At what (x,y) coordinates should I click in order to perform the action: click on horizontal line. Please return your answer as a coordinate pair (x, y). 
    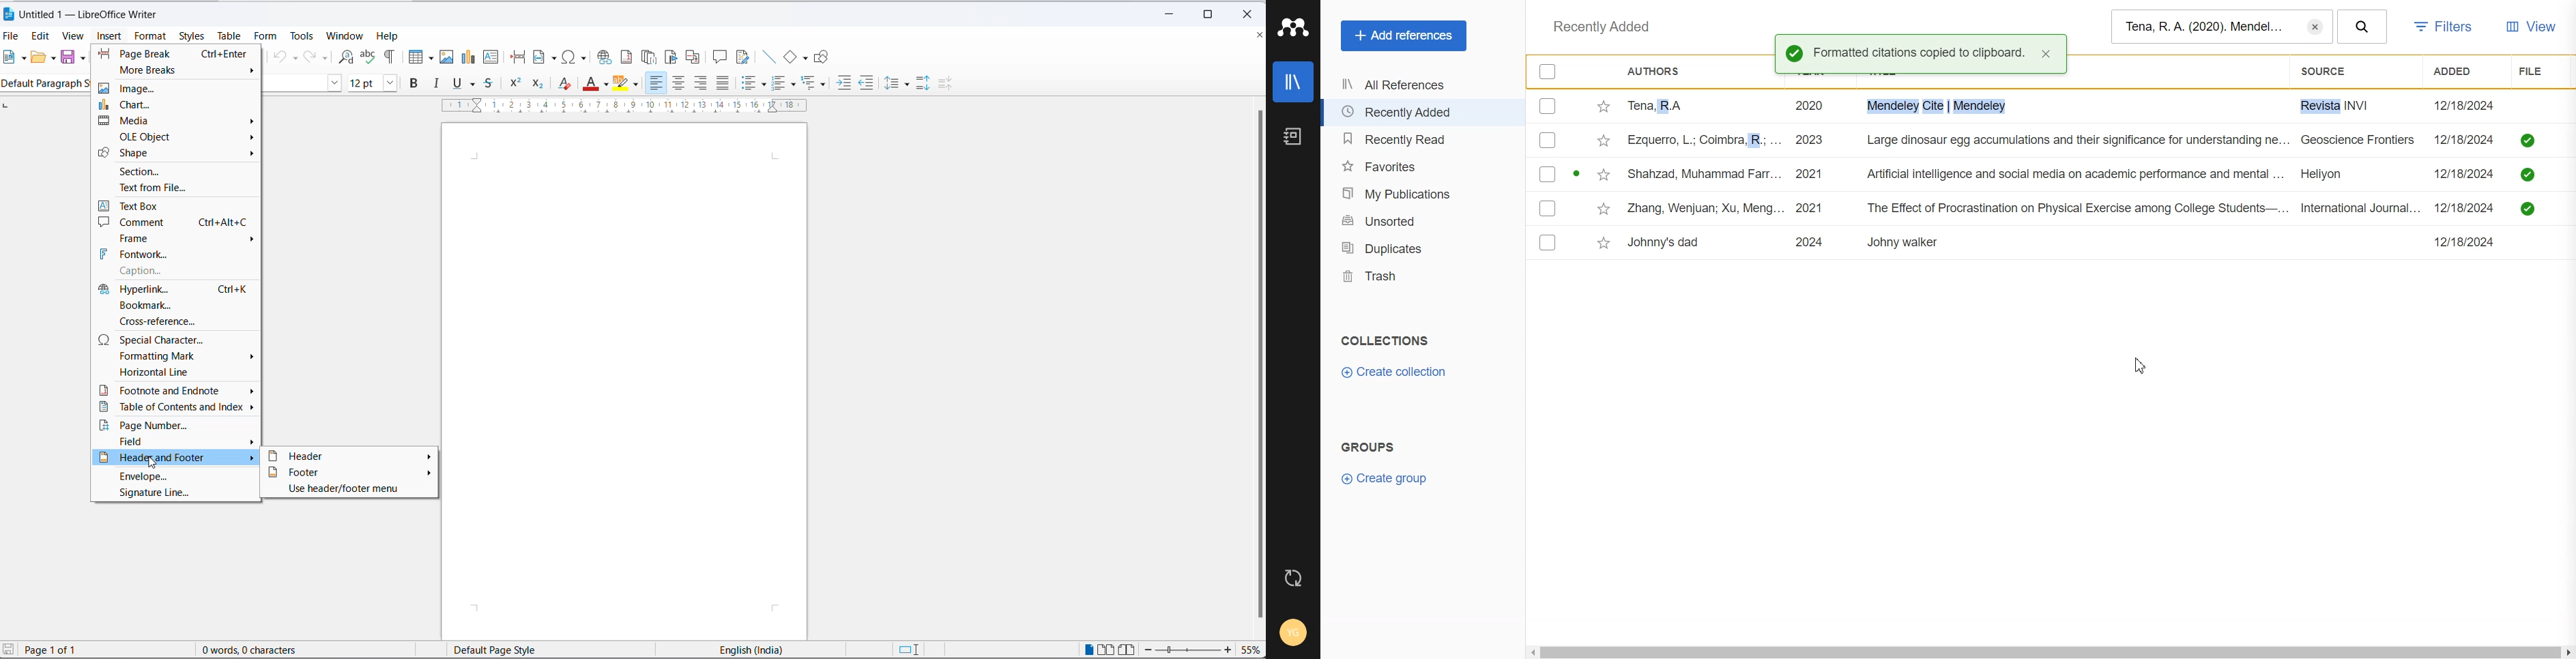
    Looking at the image, I should click on (178, 372).